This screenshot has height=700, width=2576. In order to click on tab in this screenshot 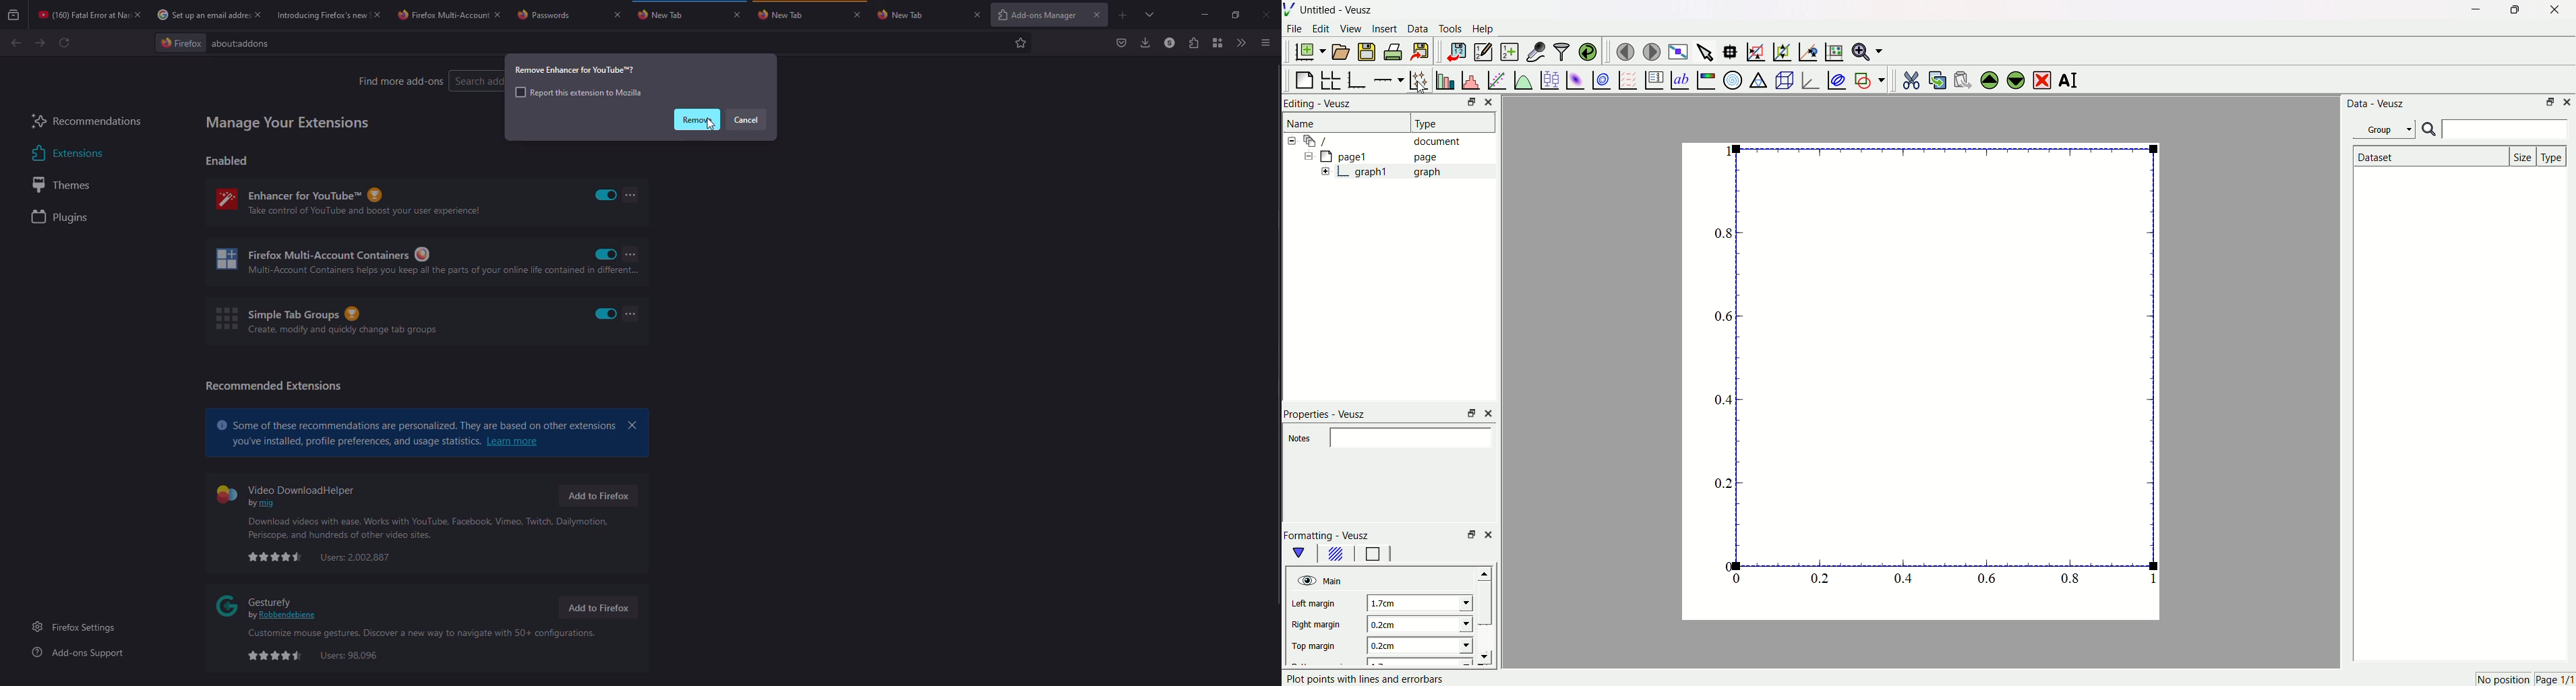, I will do `click(920, 15)`.